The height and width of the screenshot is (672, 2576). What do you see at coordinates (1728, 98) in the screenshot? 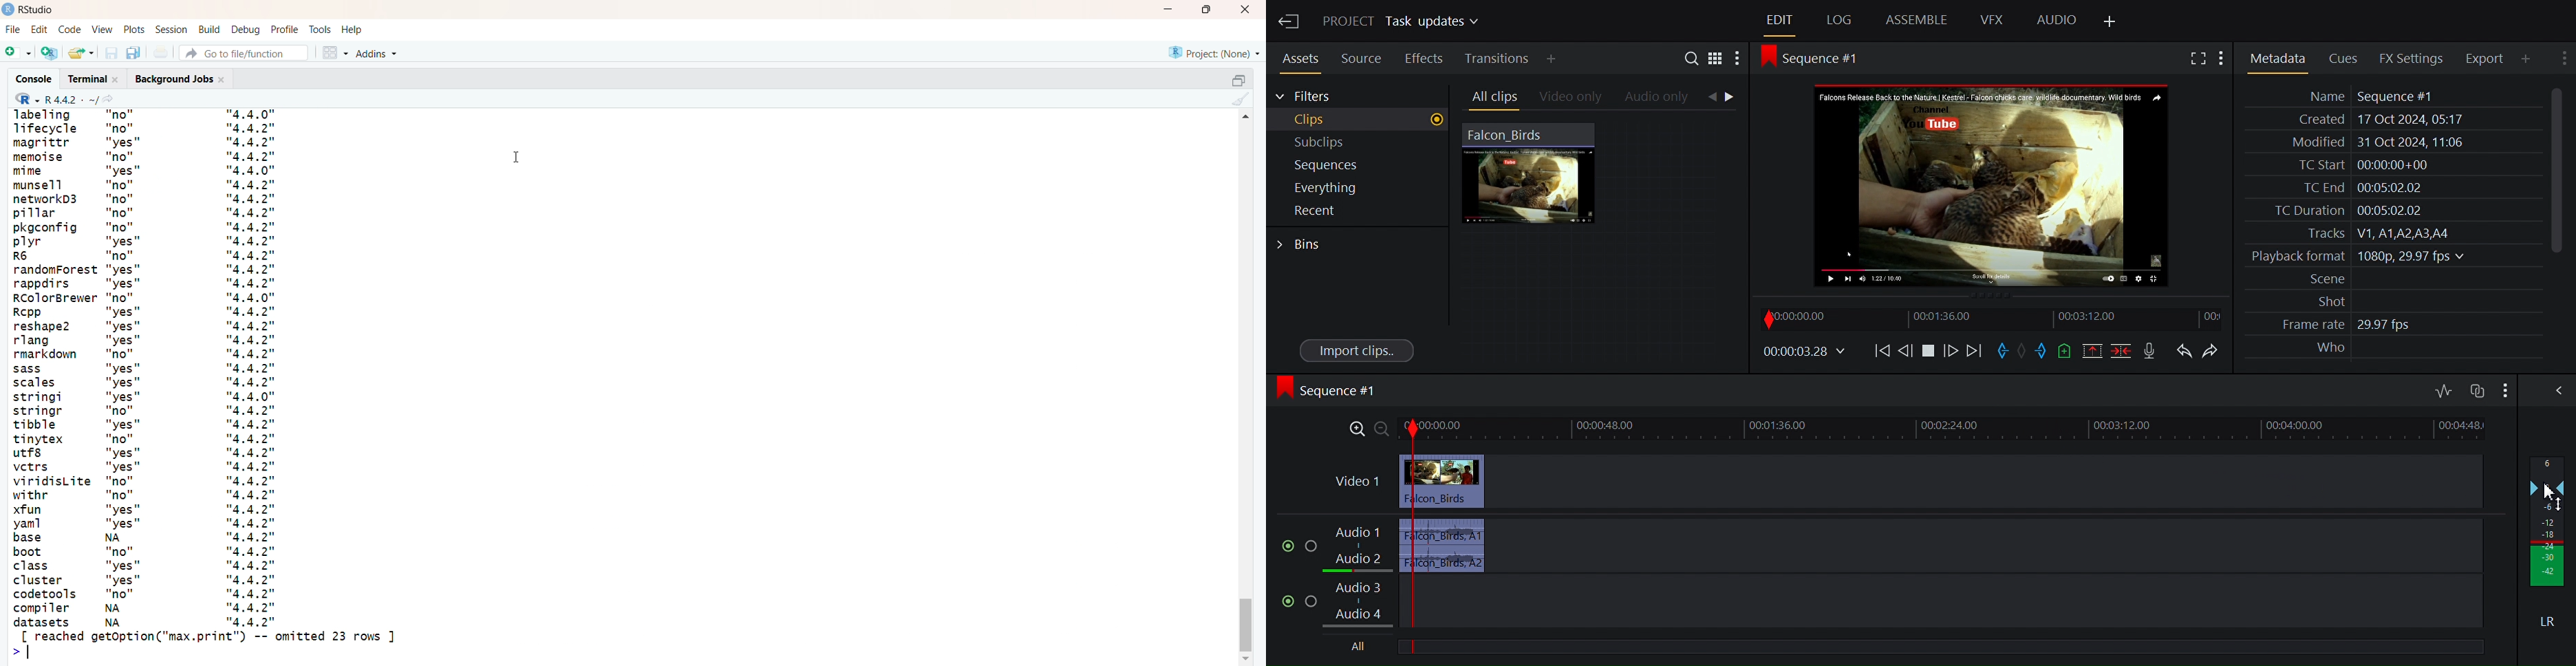
I see `Navigation` at bounding box center [1728, 98].